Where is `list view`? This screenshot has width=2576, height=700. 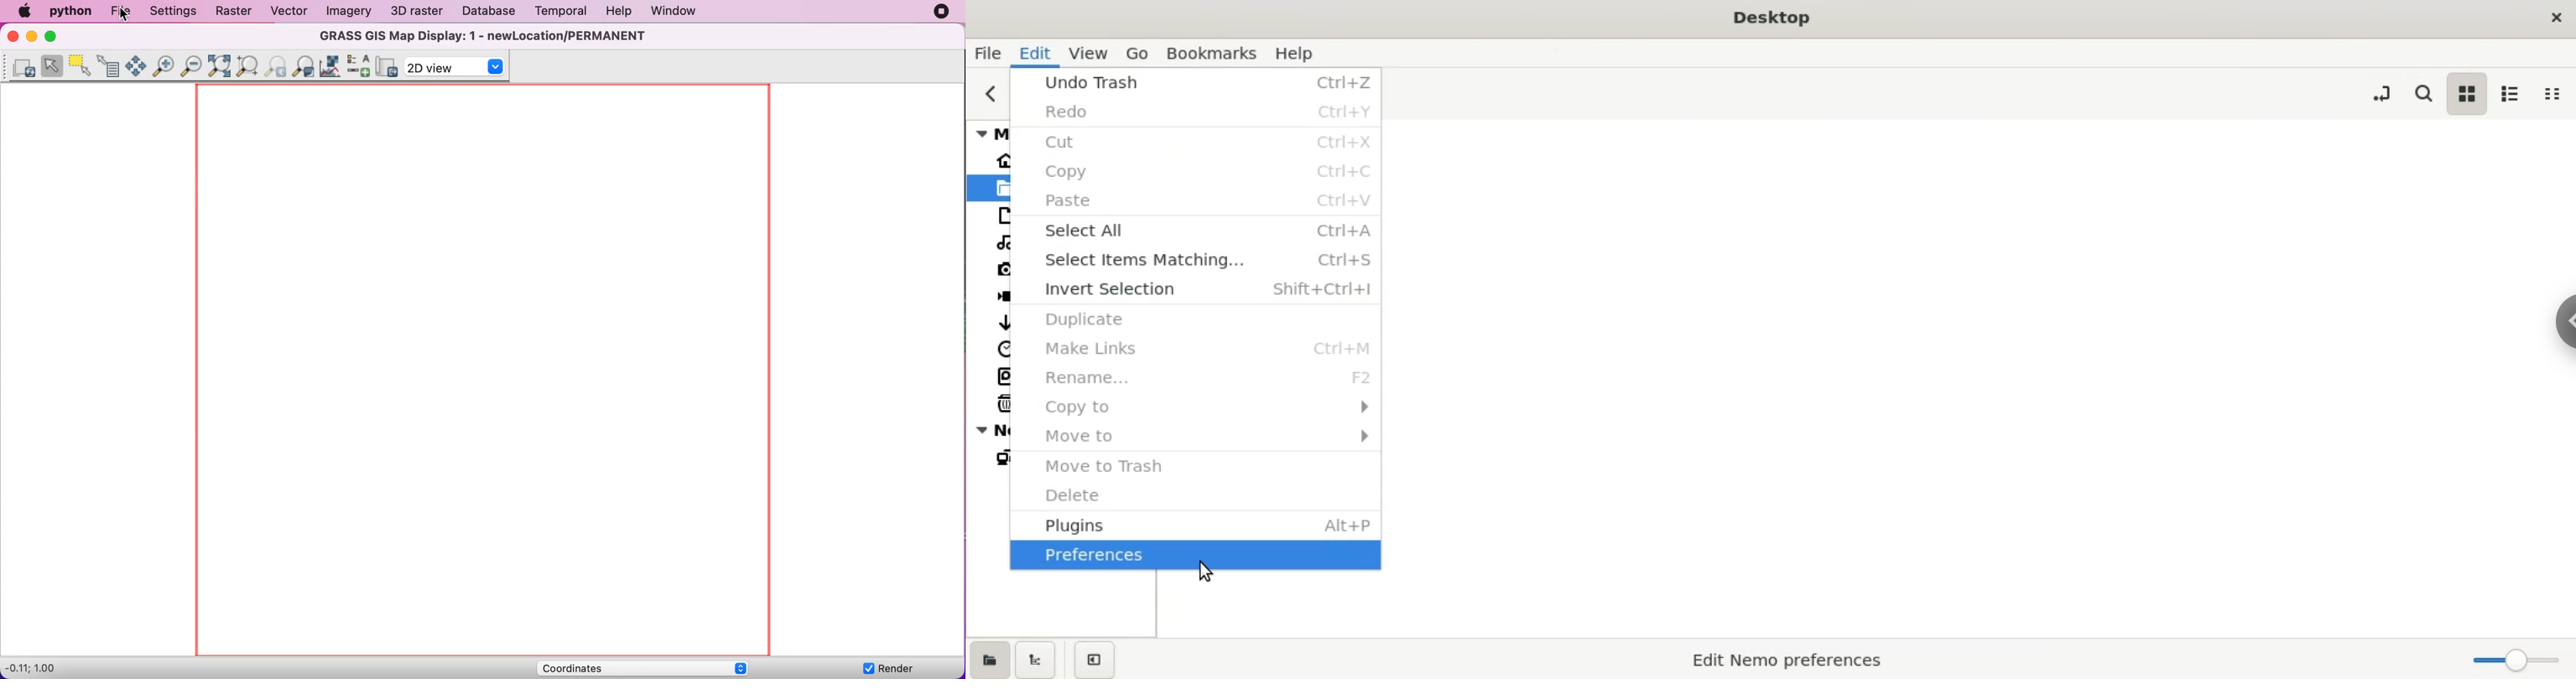 list view is located at coordinates (2512, 93).